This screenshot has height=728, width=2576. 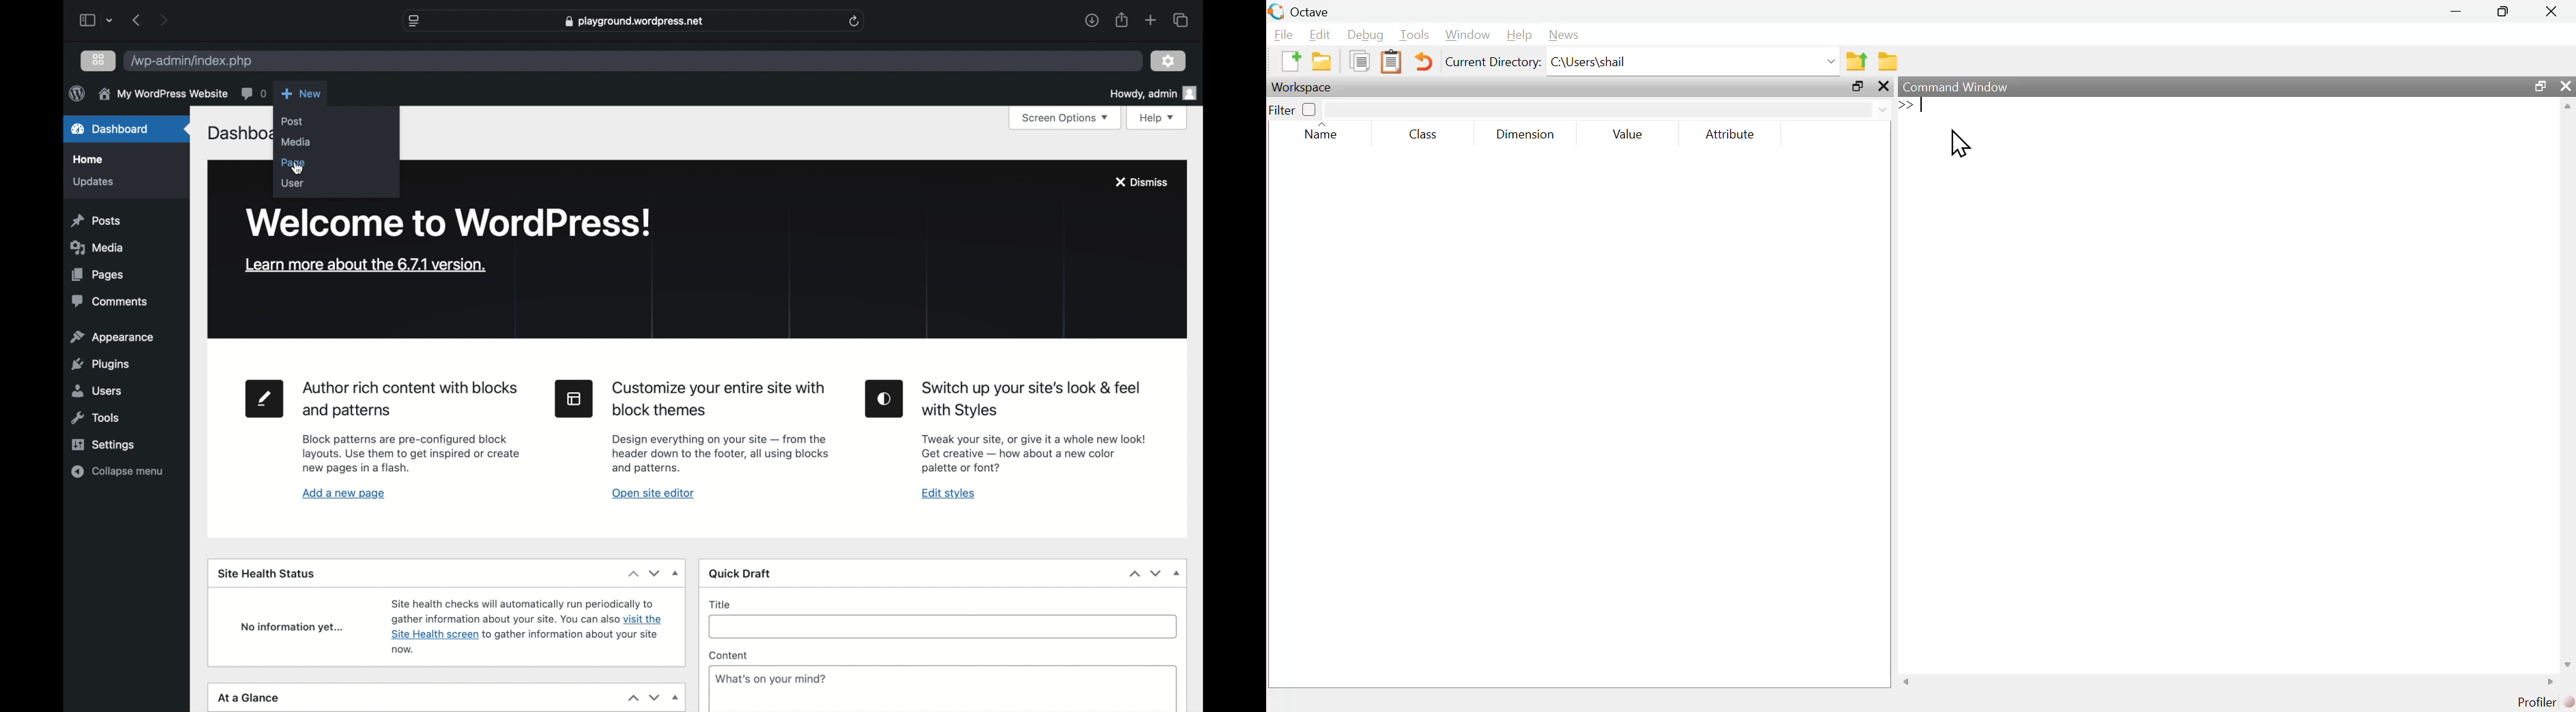 I want to click on show tab overview, so click(x=1180, y=20).